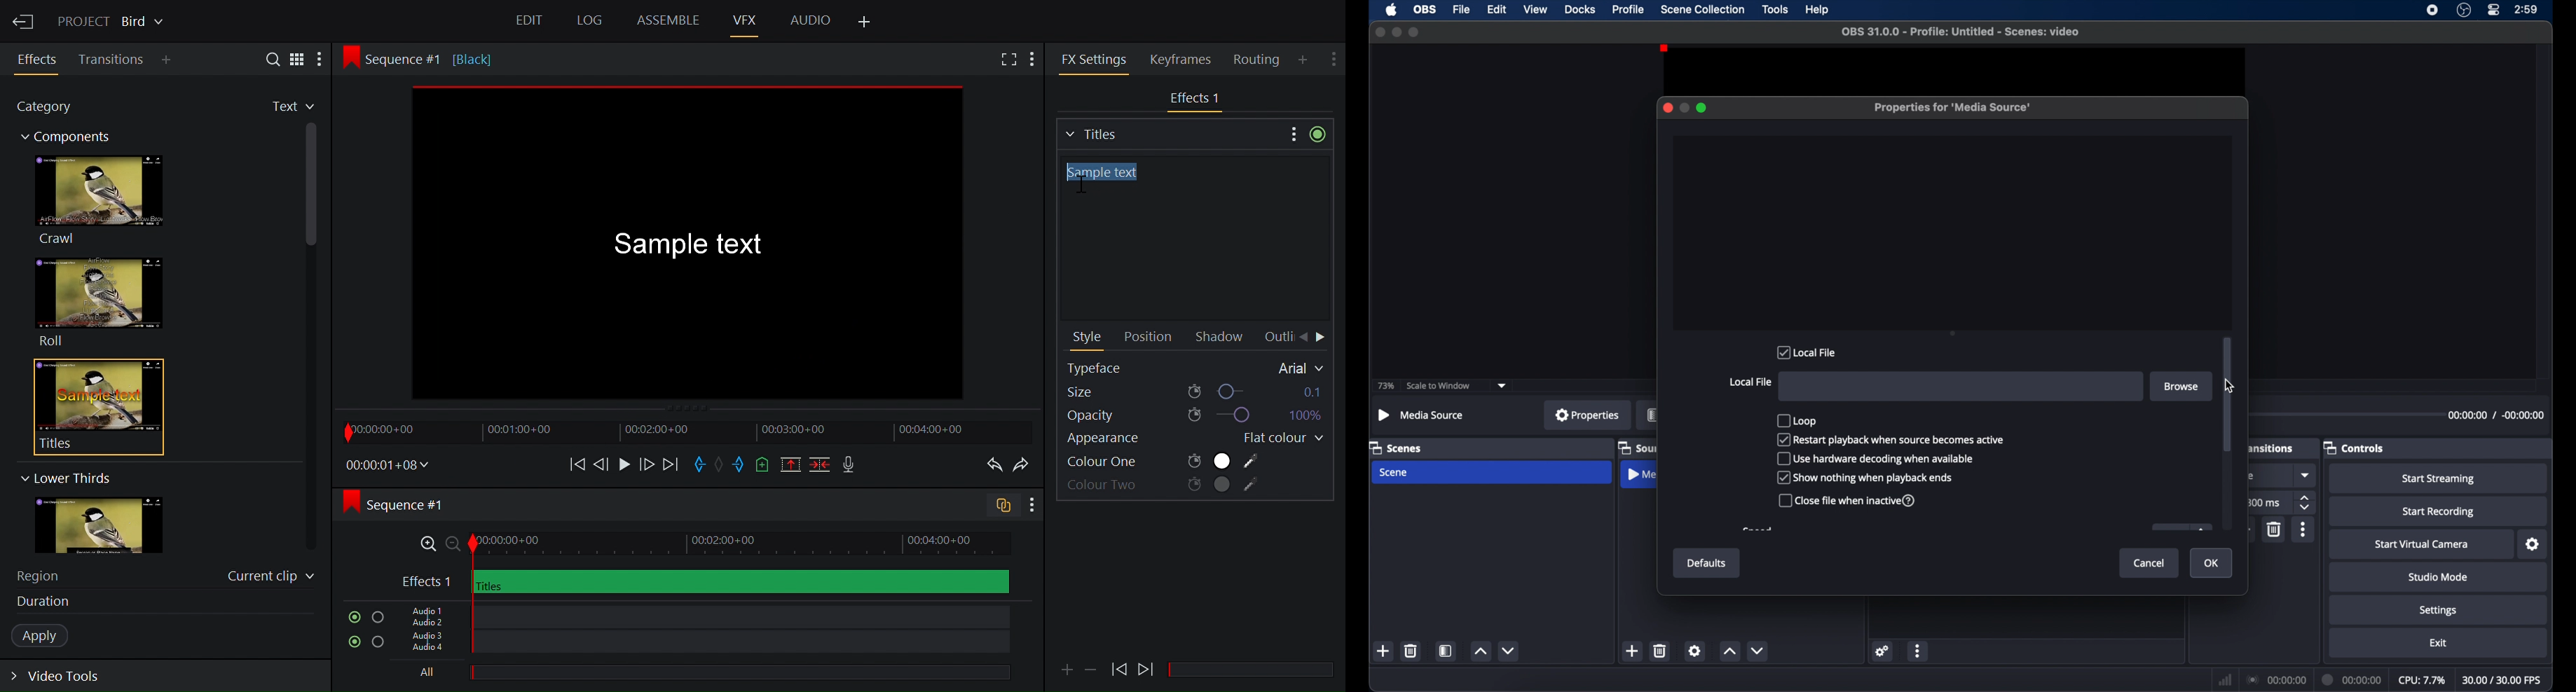 This screenshot has width=2576, height=700. Describe the element at coordinates (1383, 650) in the screenshot. I see `add` at that location.